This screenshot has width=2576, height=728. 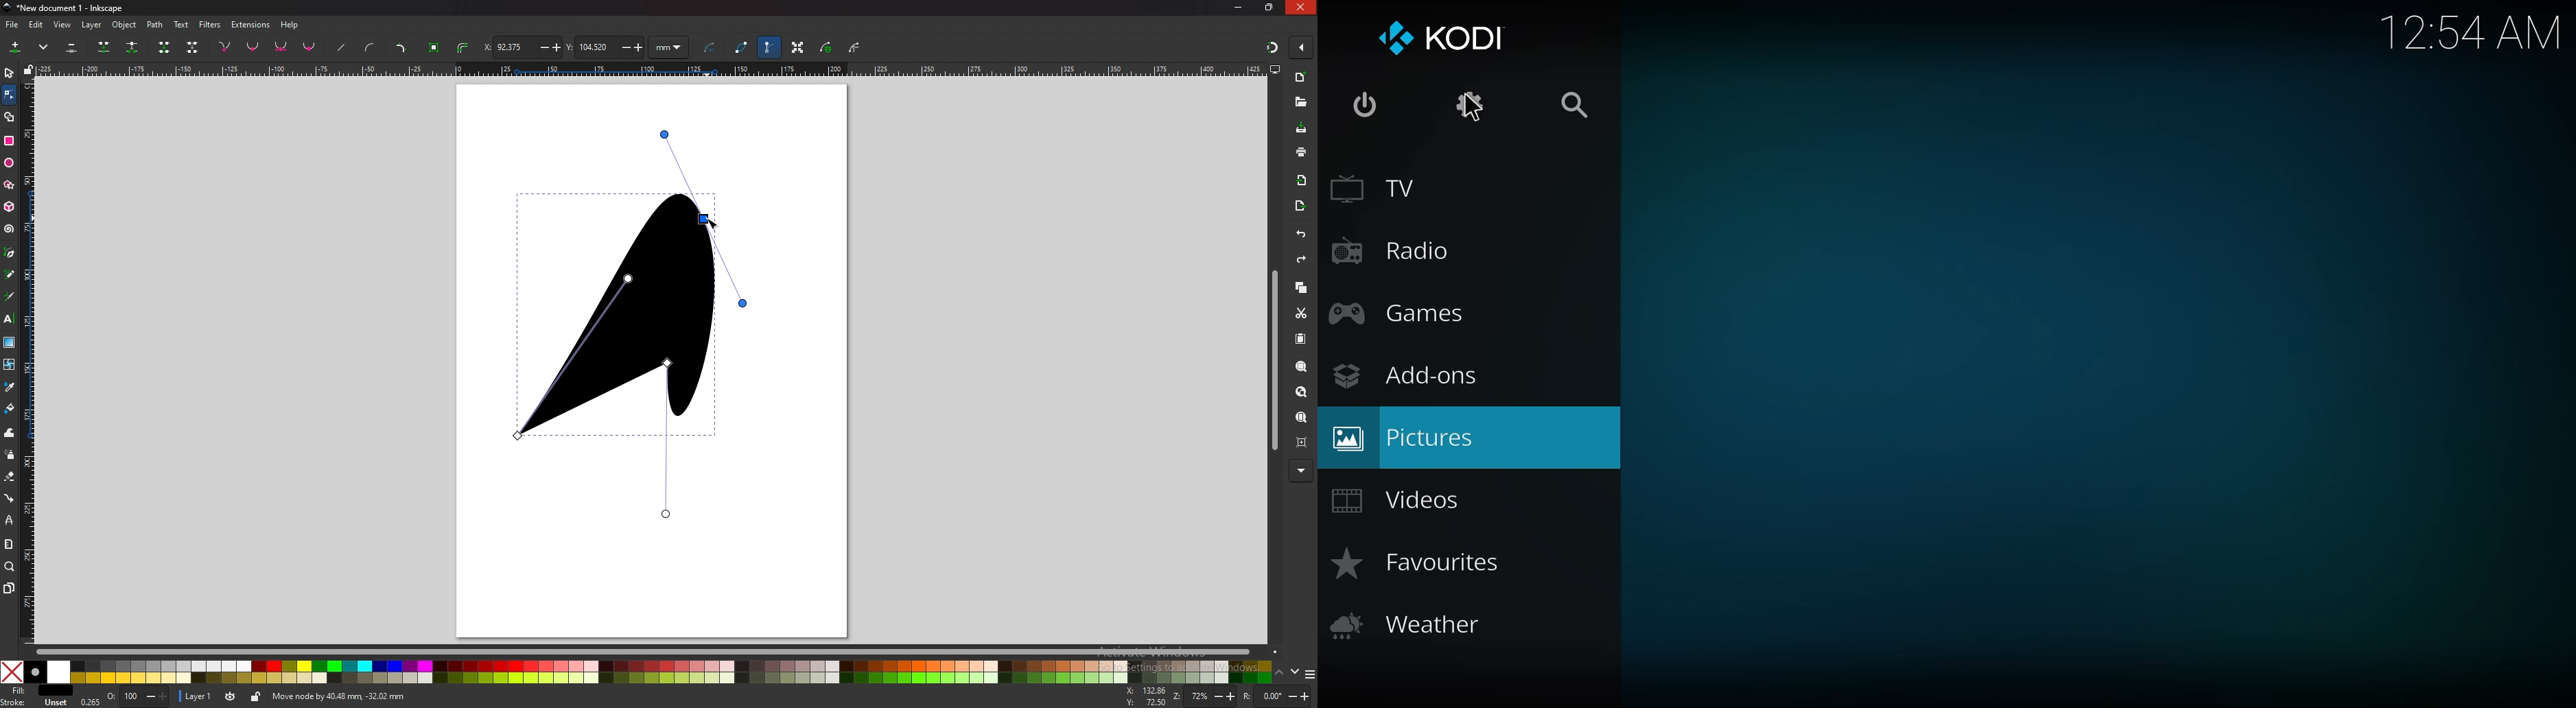 What do you see at coordinates (11, 274) in the screenshot?
I see `pencil` at bounding box center [11, 274].